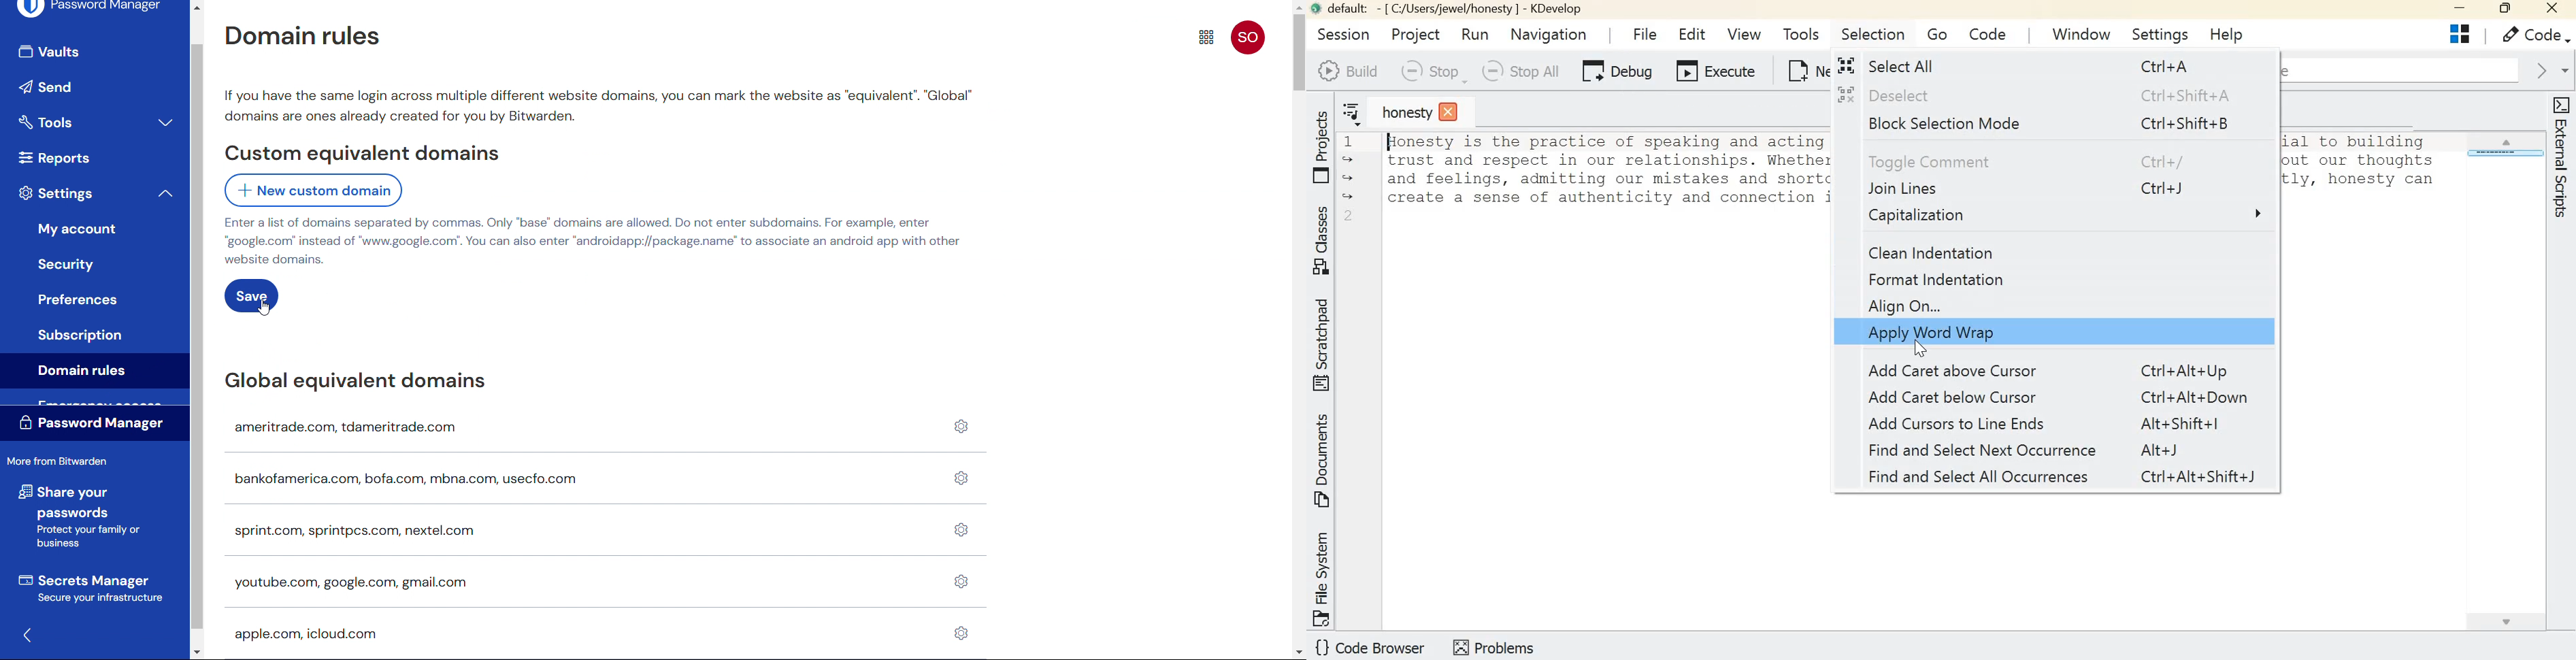 Image resolution: width=2576 pixels, height=672 pixels. Describe the element at coordinates (600, 105) in the screenshot. I see `If you have the same login across multiple different website domains, you can mark the website as “equivalent”. "Global"
domains are ones already created for you by Bitwarden.` at that location.